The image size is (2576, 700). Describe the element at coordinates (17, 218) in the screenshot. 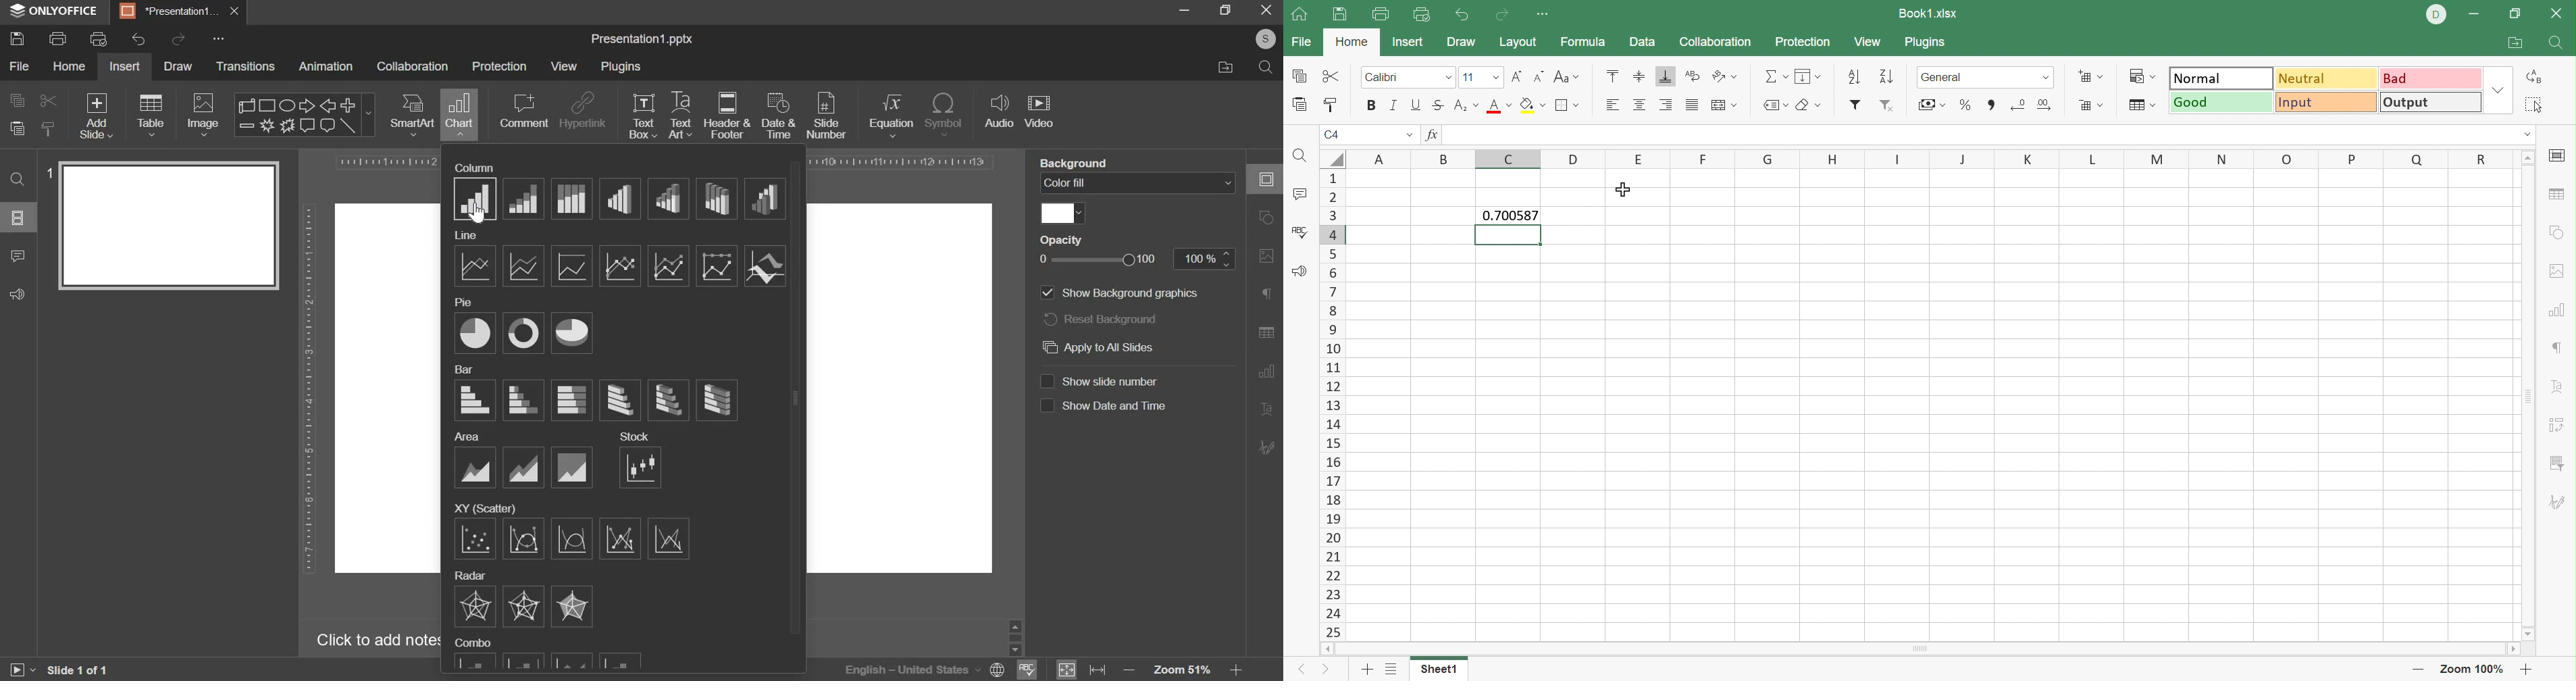

I see `slide menu` at that location.